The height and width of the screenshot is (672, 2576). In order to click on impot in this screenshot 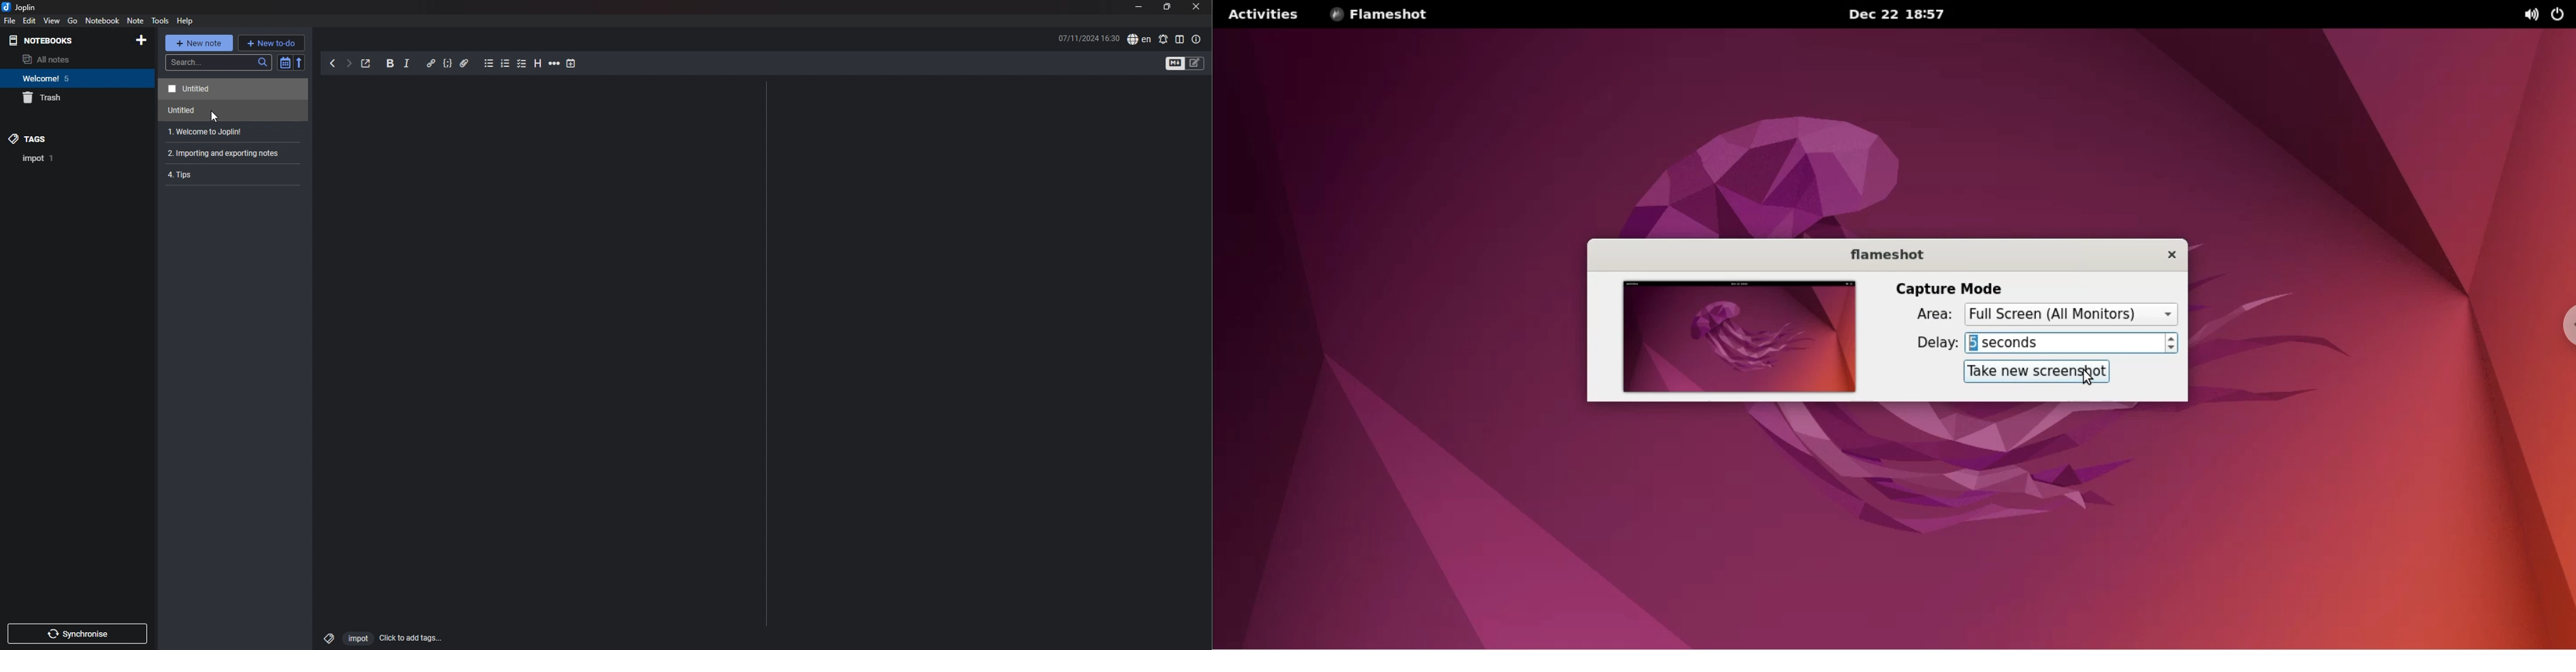, I will do `click(358, 639)`.